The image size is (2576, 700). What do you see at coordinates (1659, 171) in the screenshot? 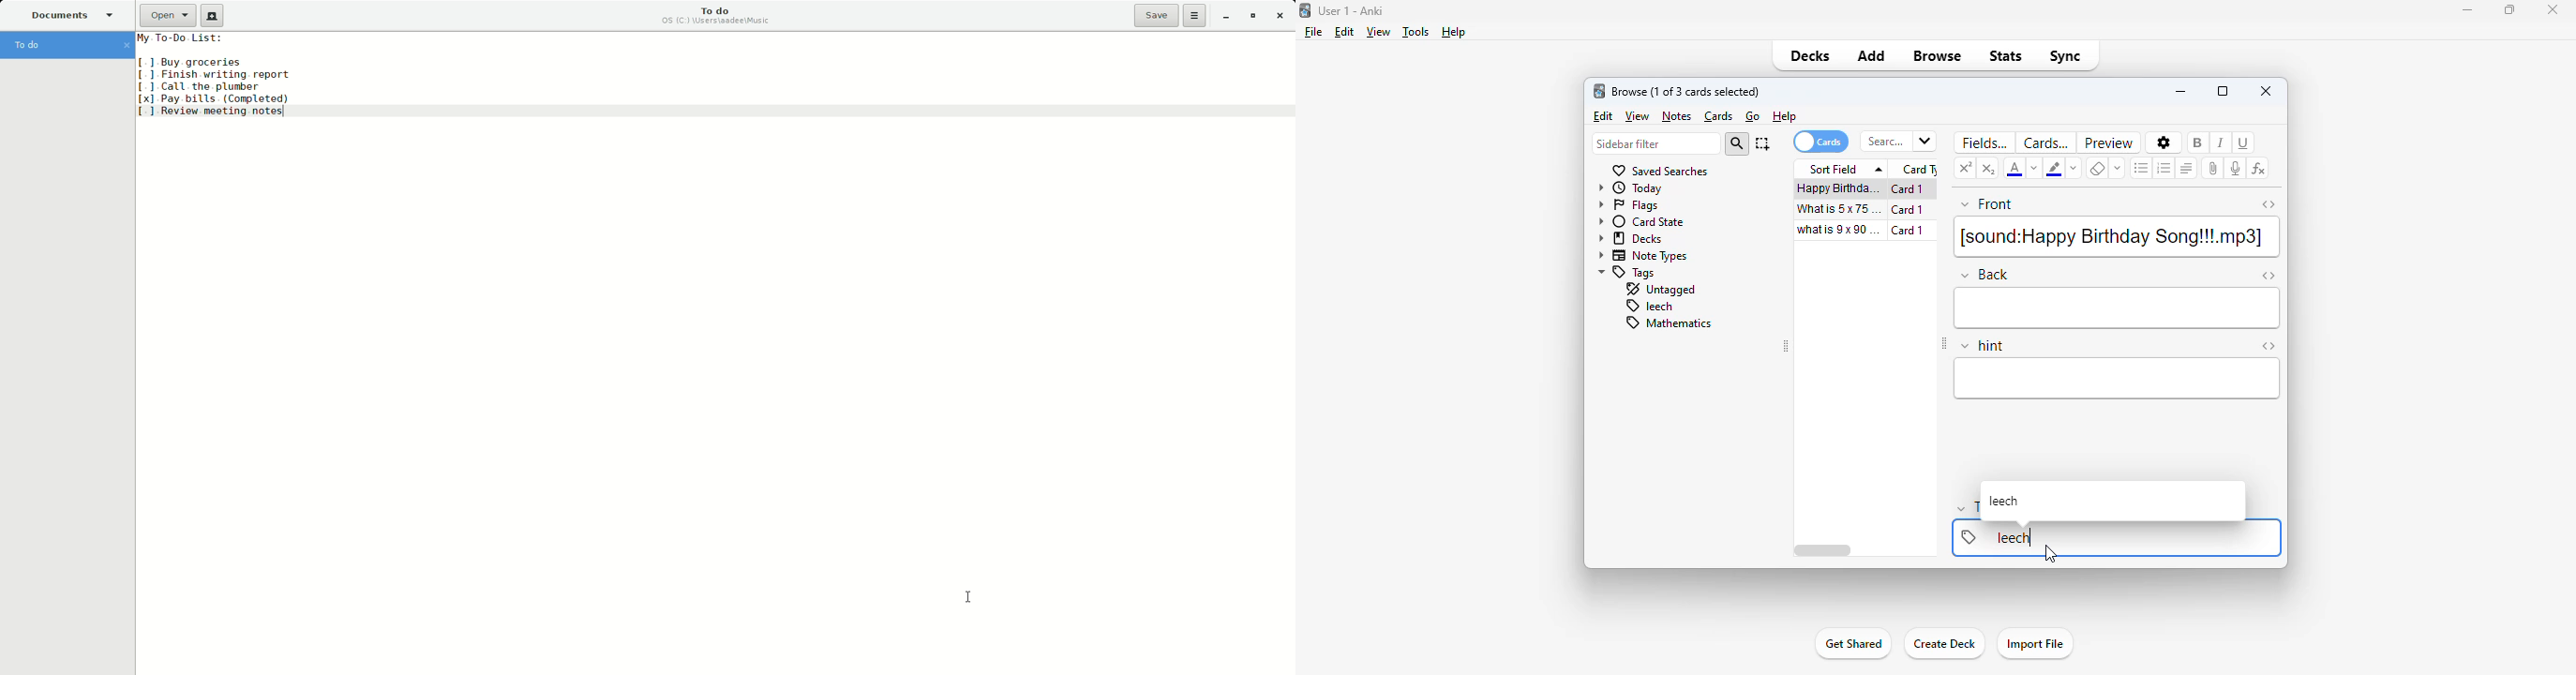
I see `saved searches` at bounding box center [1659, 171].